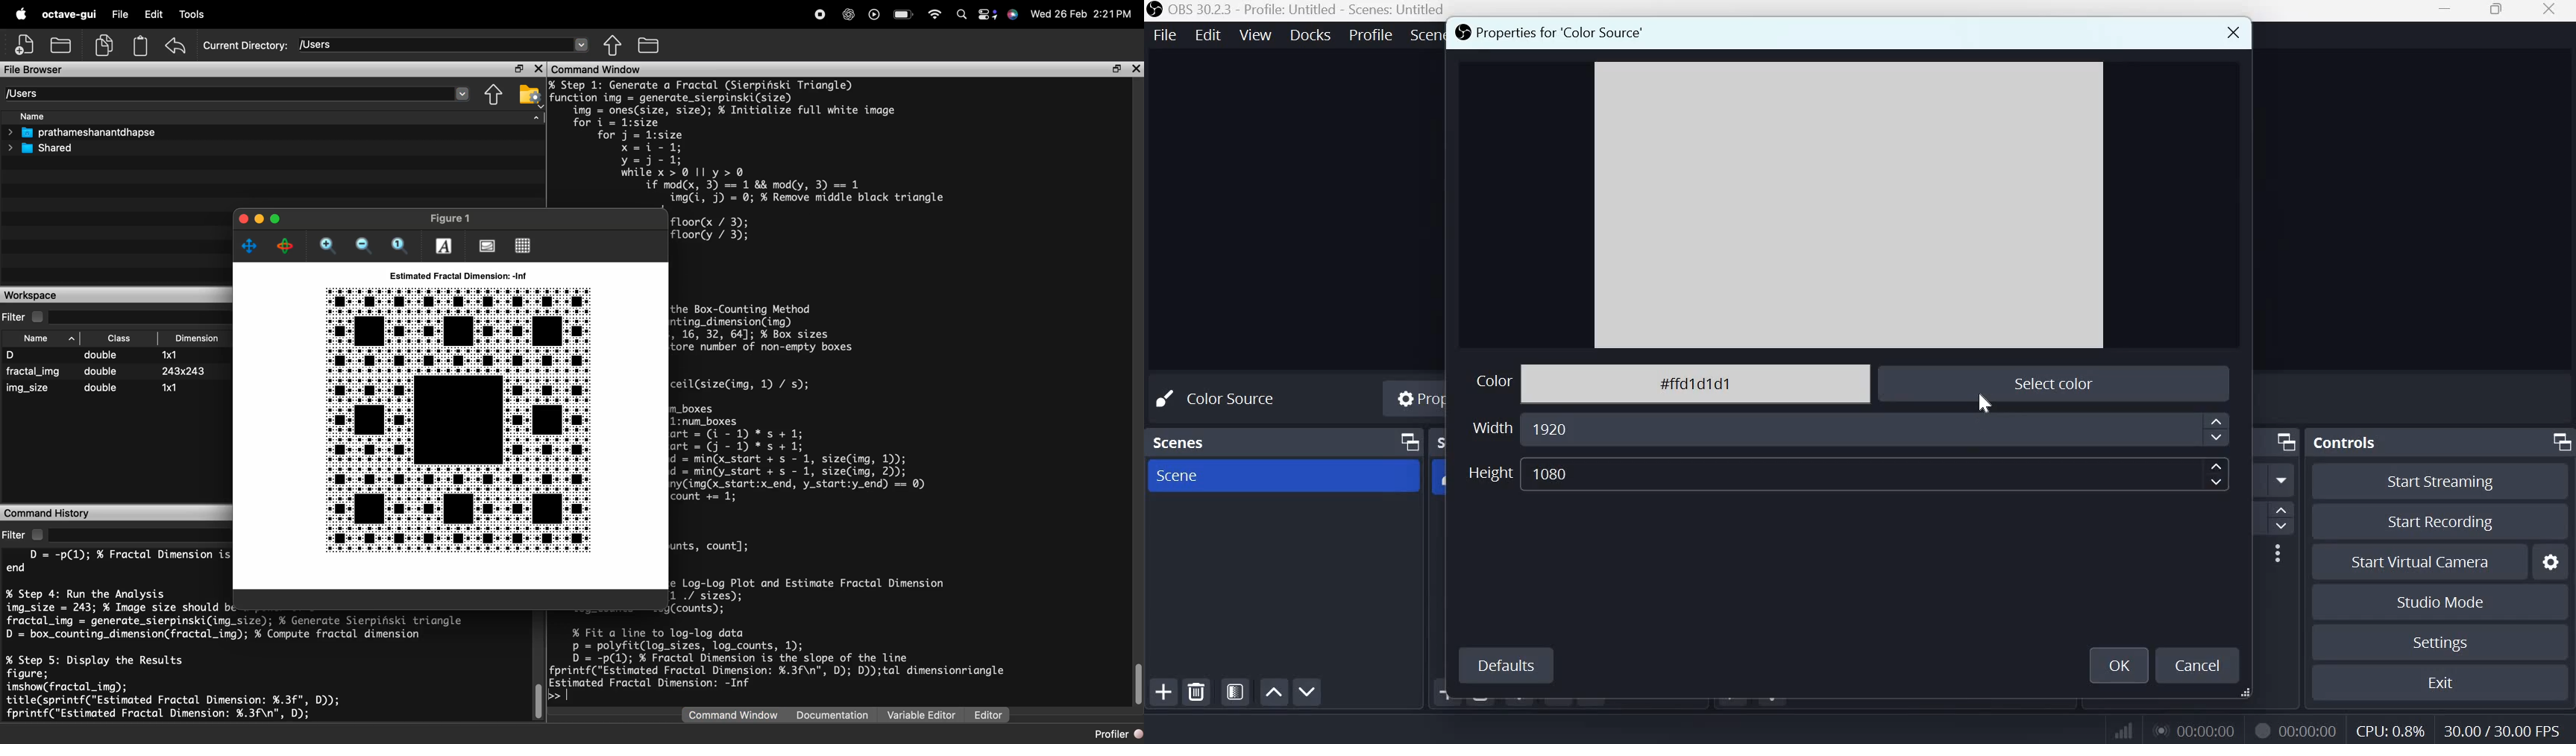 Image resolution: width=2576 pixels, height=756 pixels. What do you see at coordinates (2389, 731) in the screenshot?
I see `CPU Usage` at bounding box center [2389, 731].